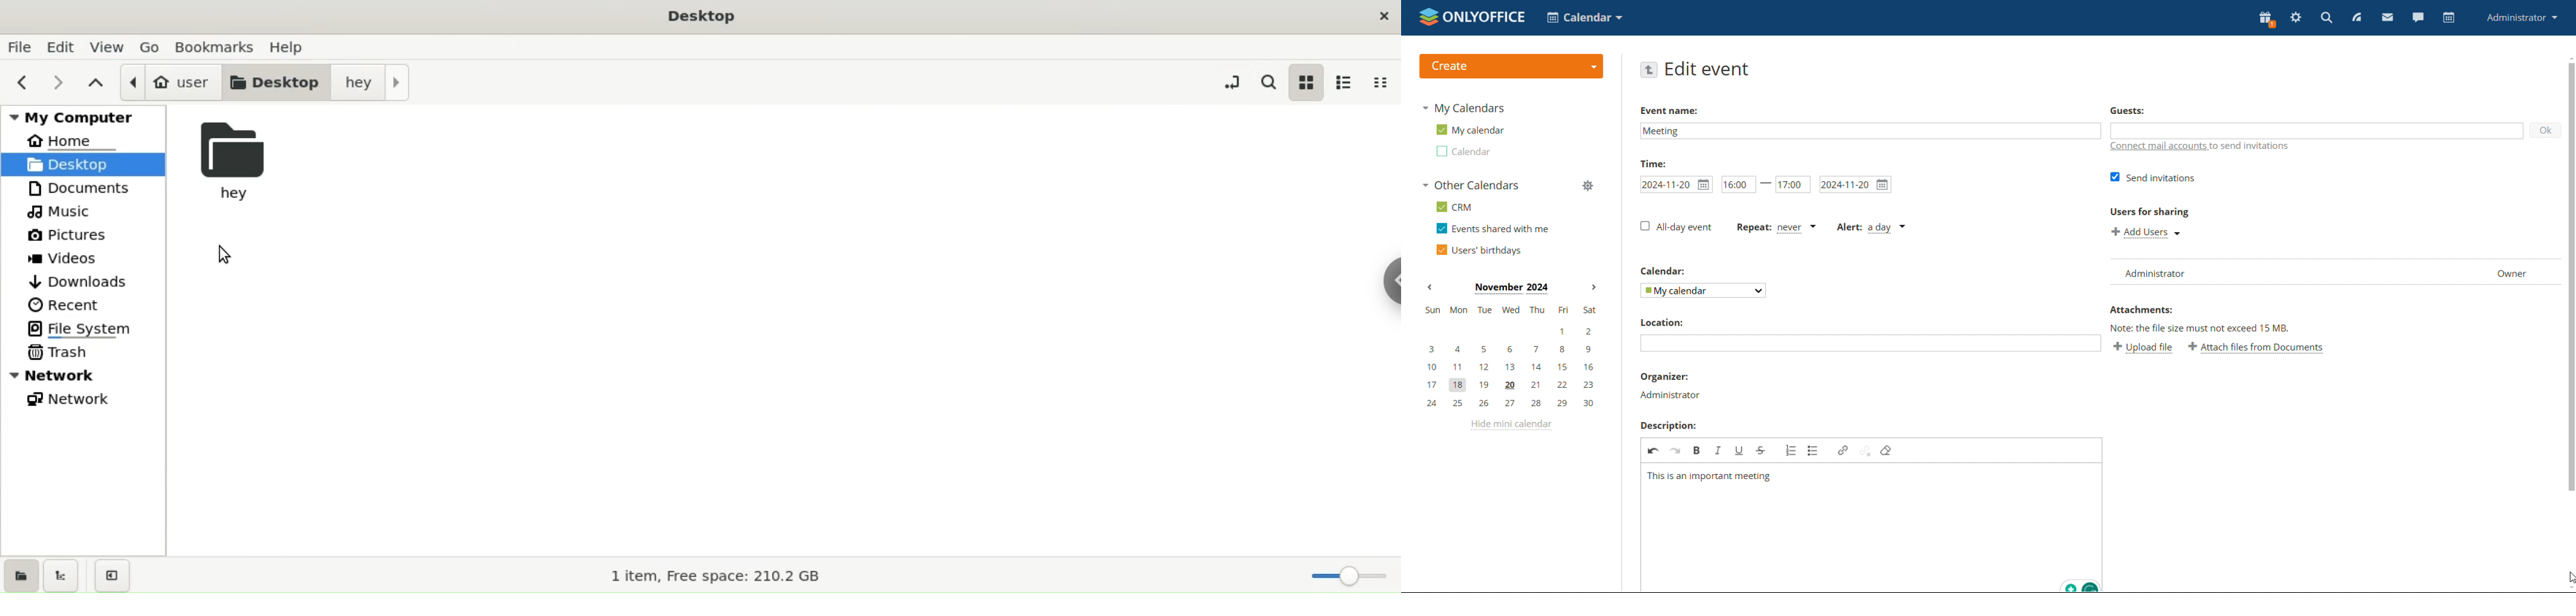 The height and width of the screenshot is (616, 2576). I want to click on event repetition, so click(1776, 227).